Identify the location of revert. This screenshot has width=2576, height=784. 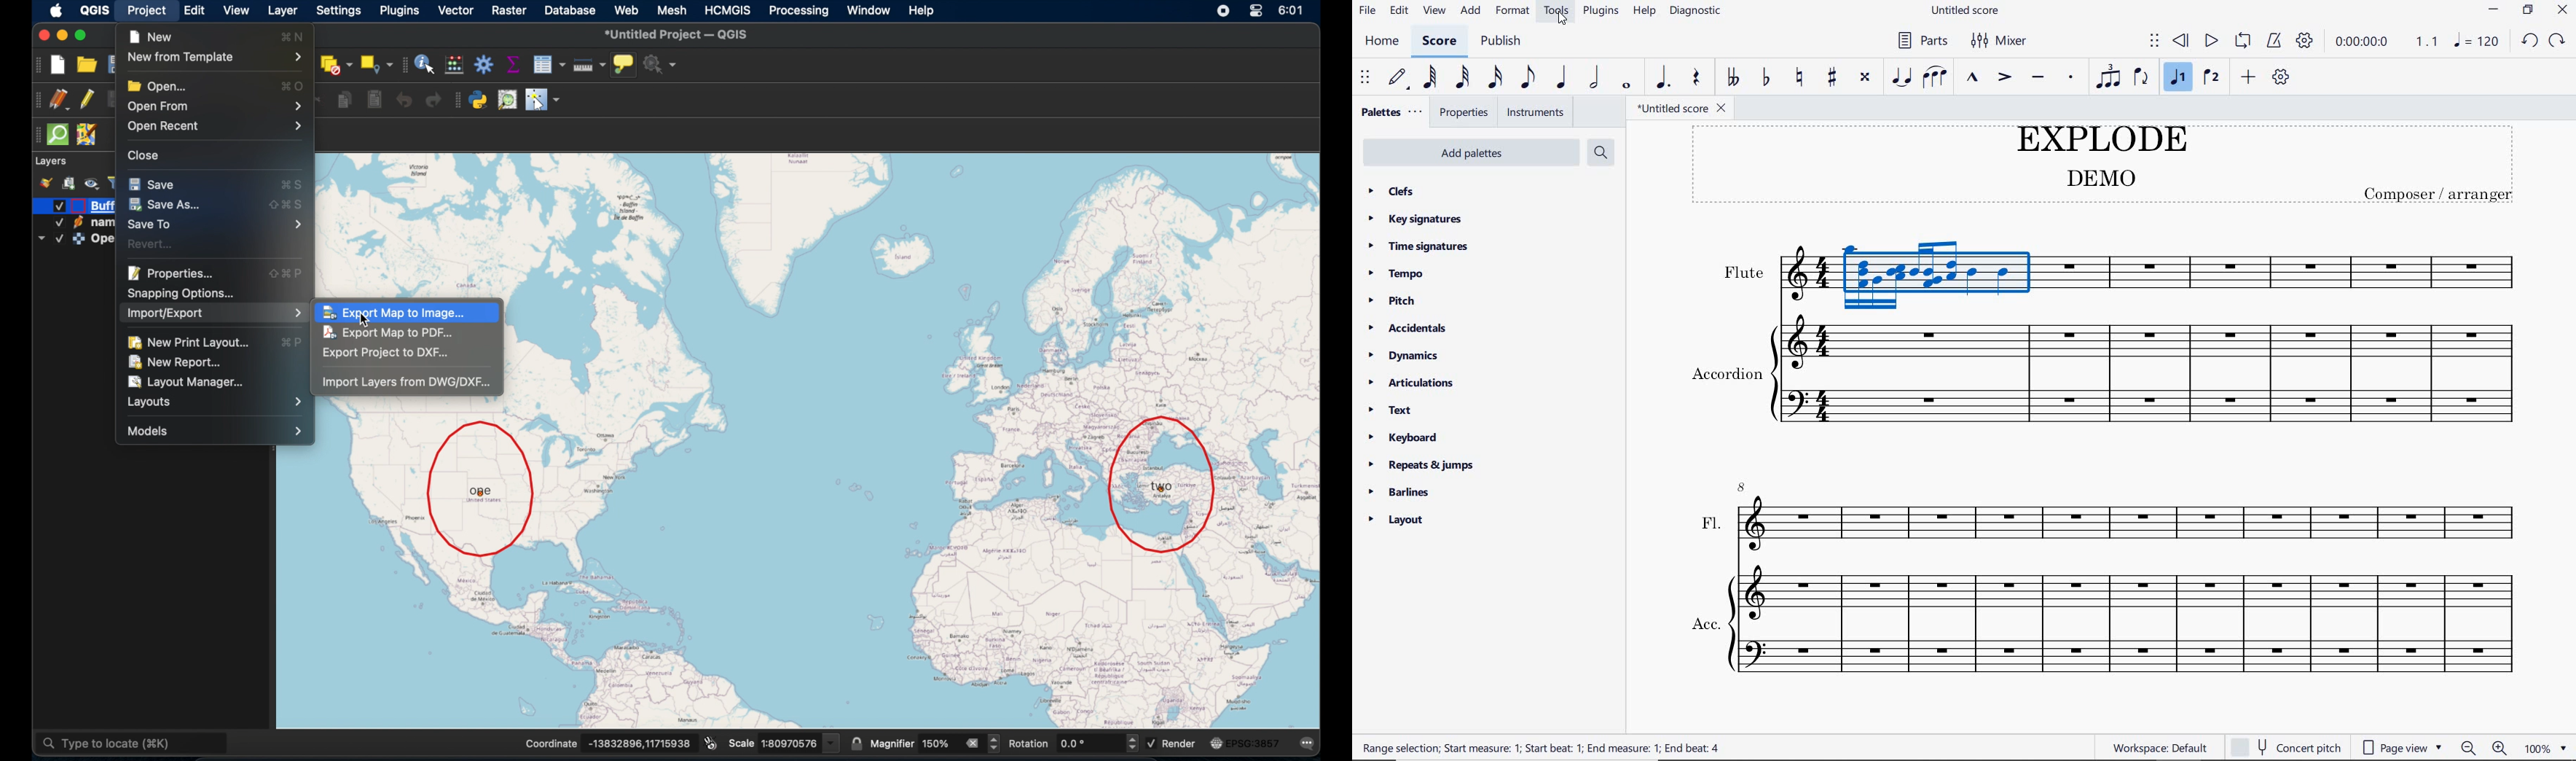
(154, 244).